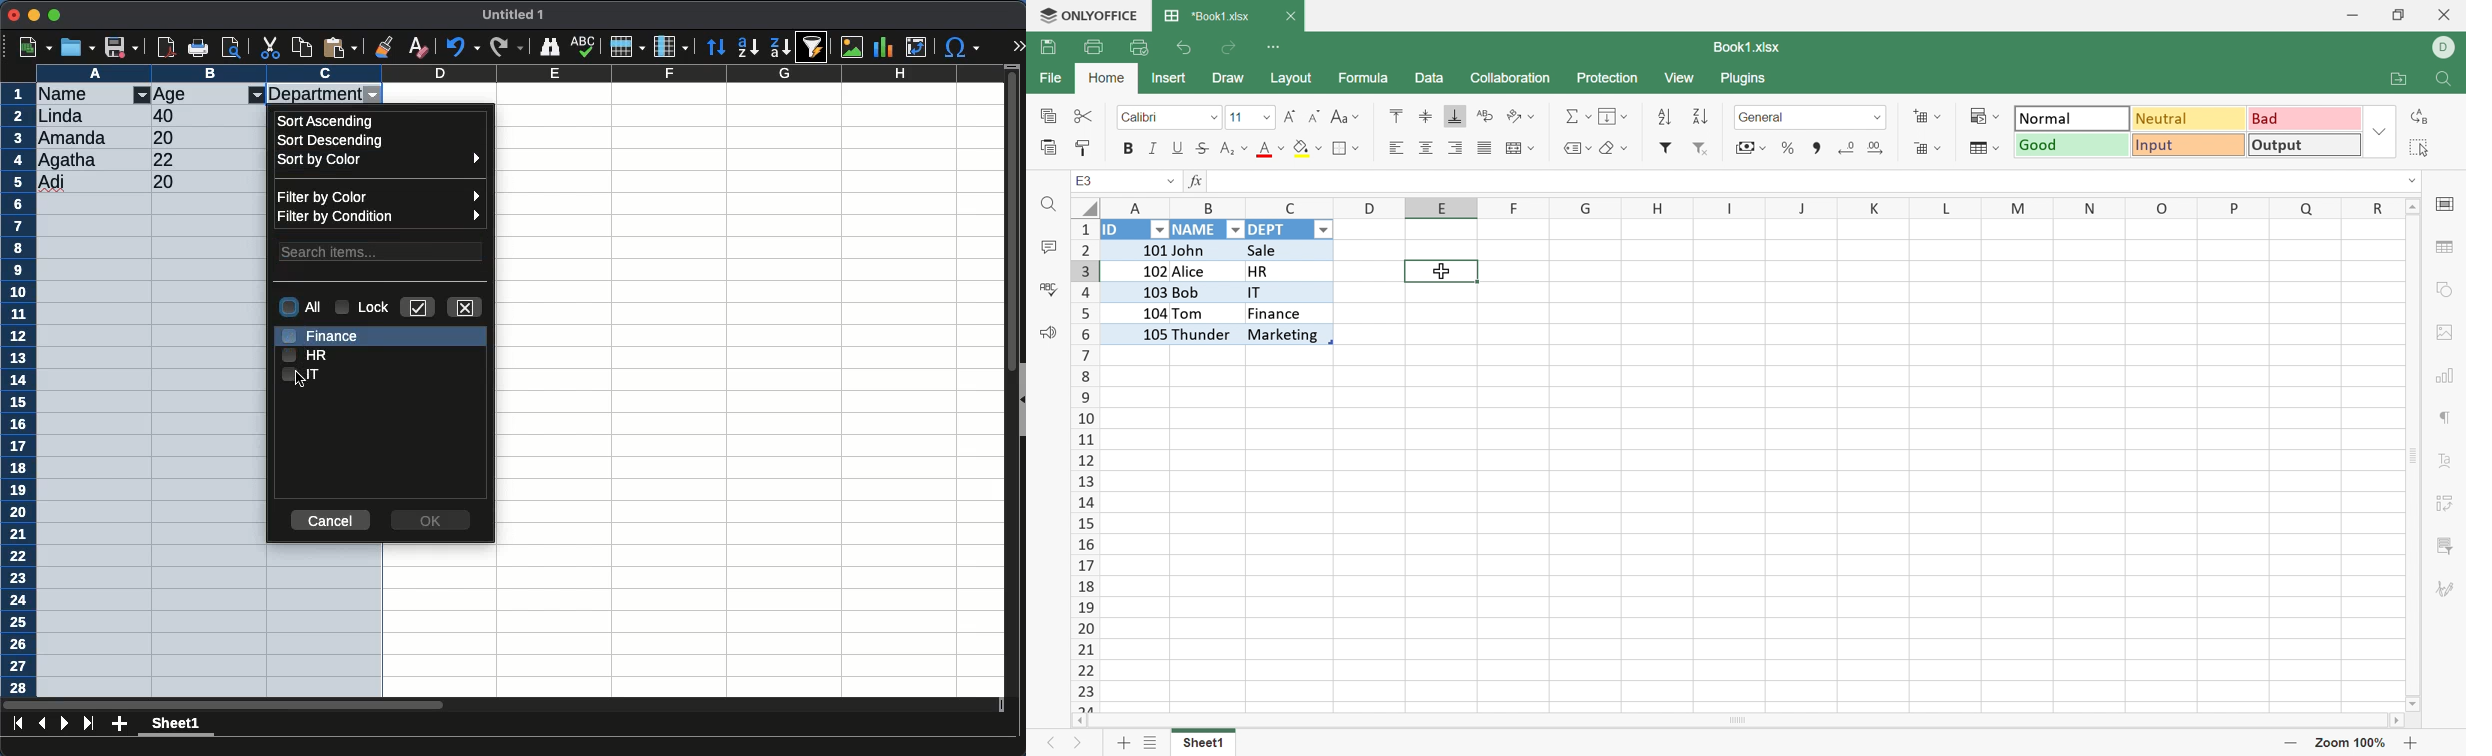 The width and height of the screenshot is (2492, 756). Describe the element at coordinates (1875, 118) in the screenshot. I see `Drop Down` at that location.